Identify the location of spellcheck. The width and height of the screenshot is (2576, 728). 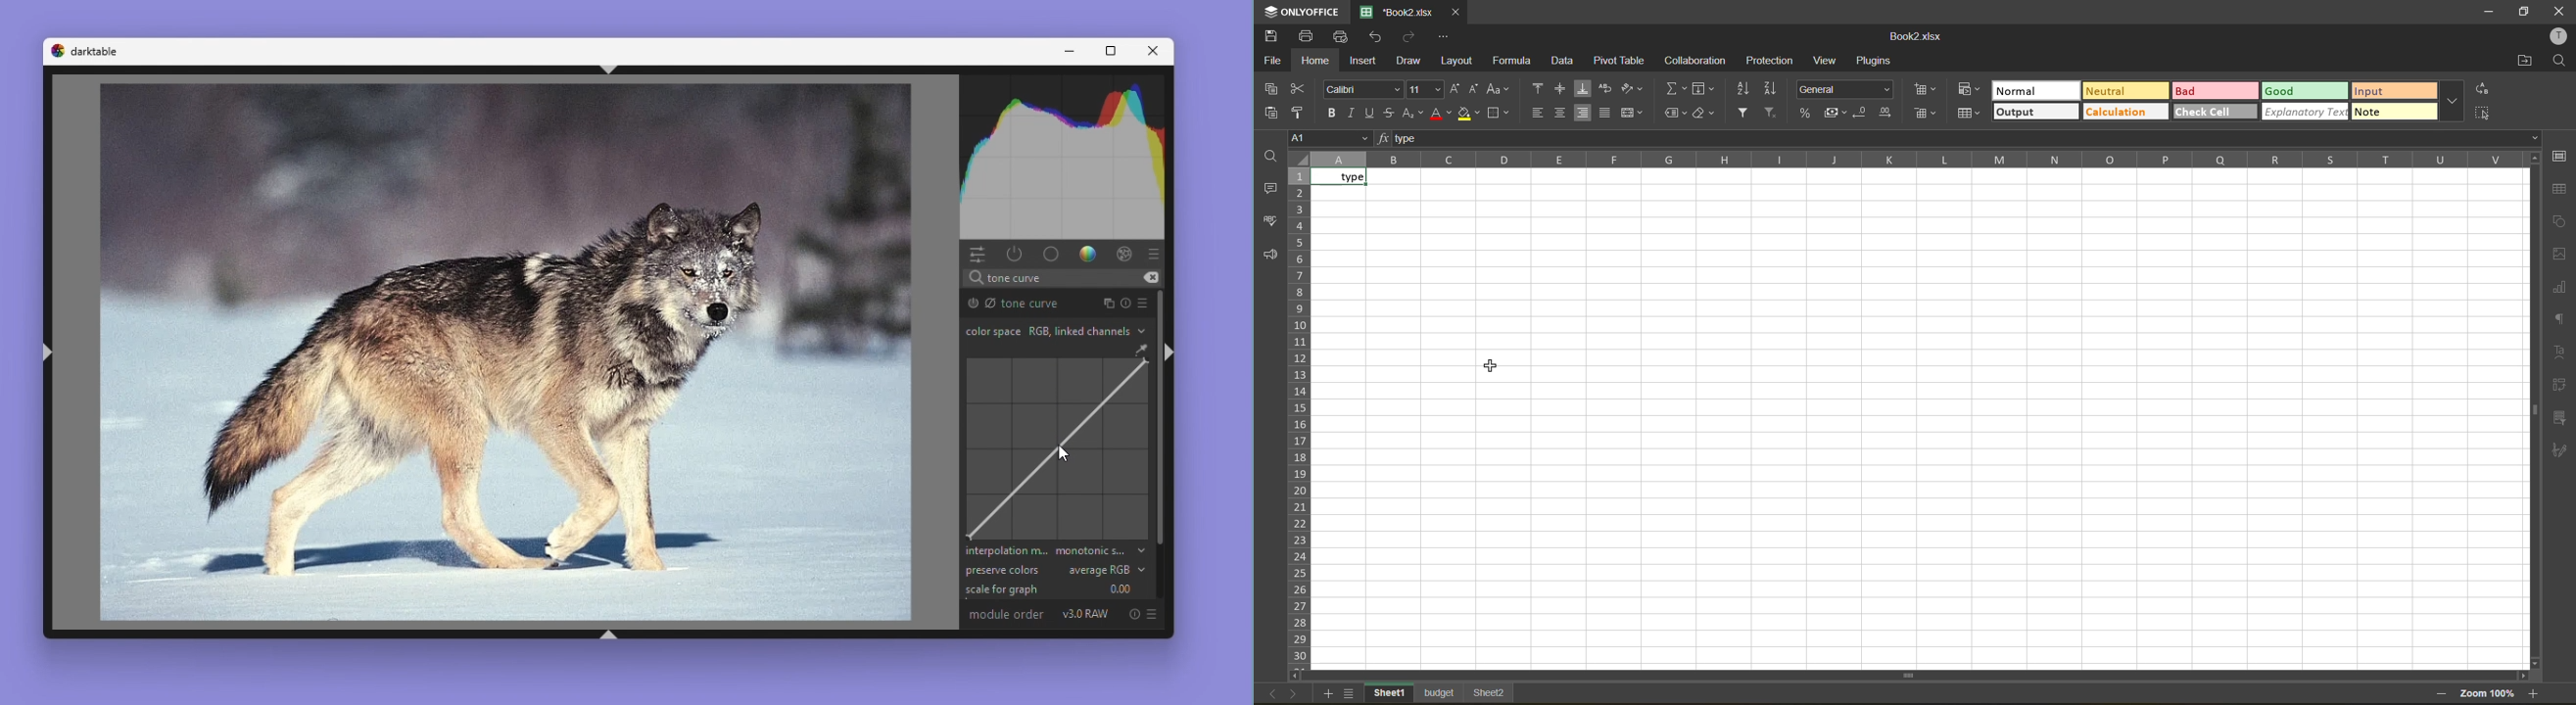
(1272, 222).